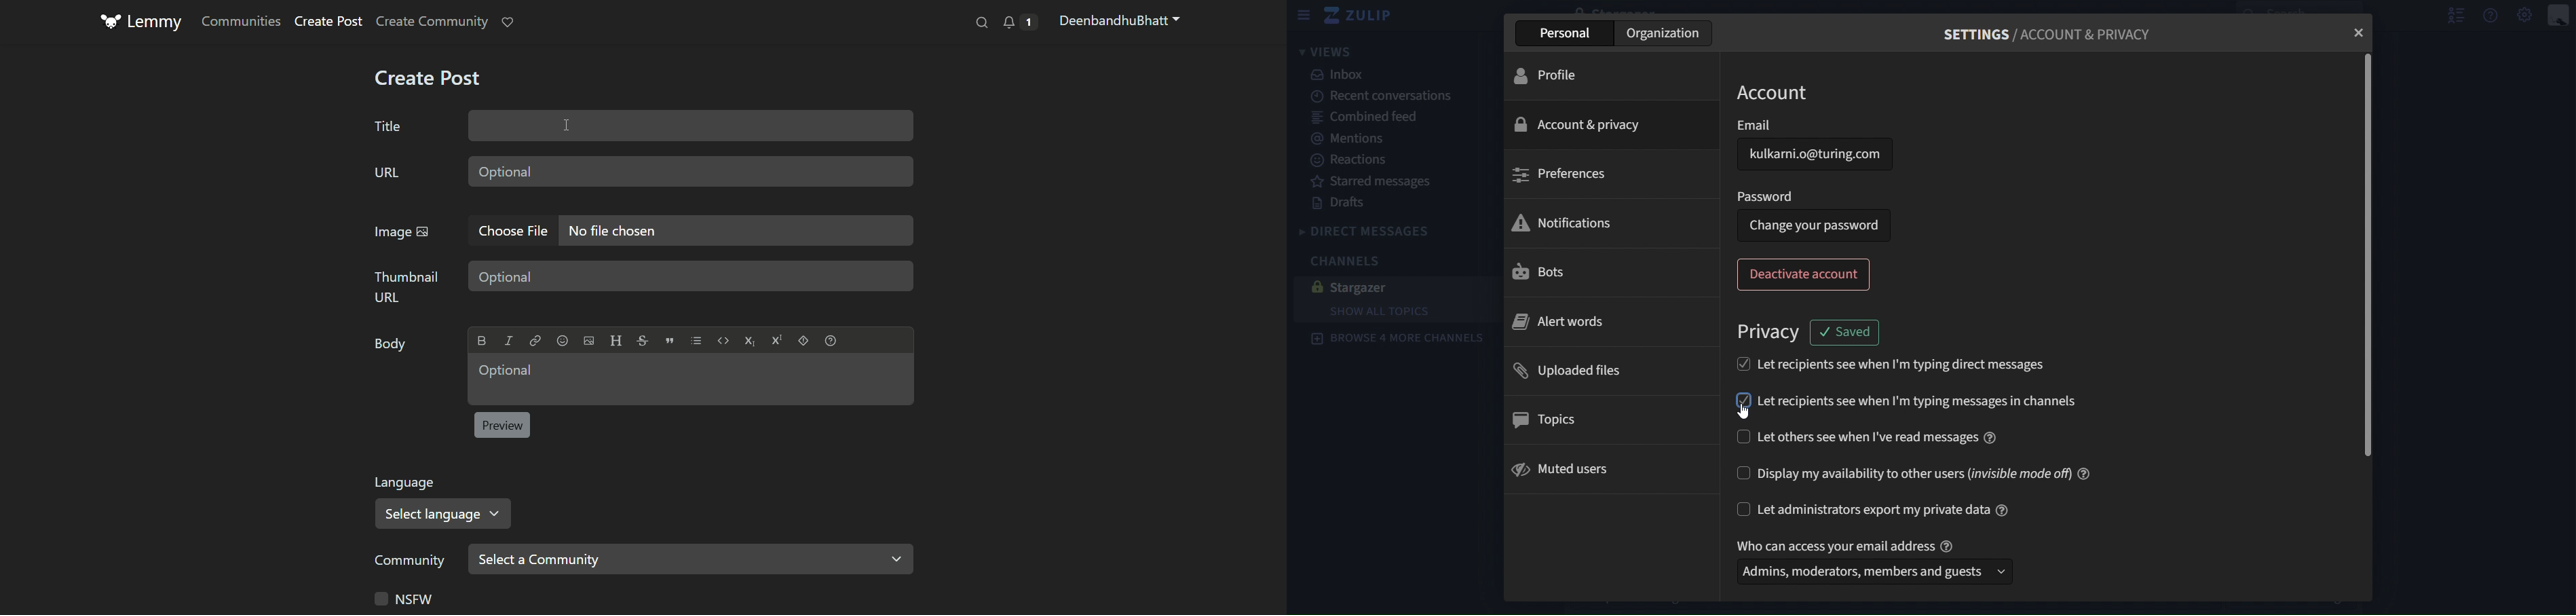 This screenshot has width=2576, height=616. Describe the element at coordinates (1846, 333) in the screenshot. I see `saved` at that location.